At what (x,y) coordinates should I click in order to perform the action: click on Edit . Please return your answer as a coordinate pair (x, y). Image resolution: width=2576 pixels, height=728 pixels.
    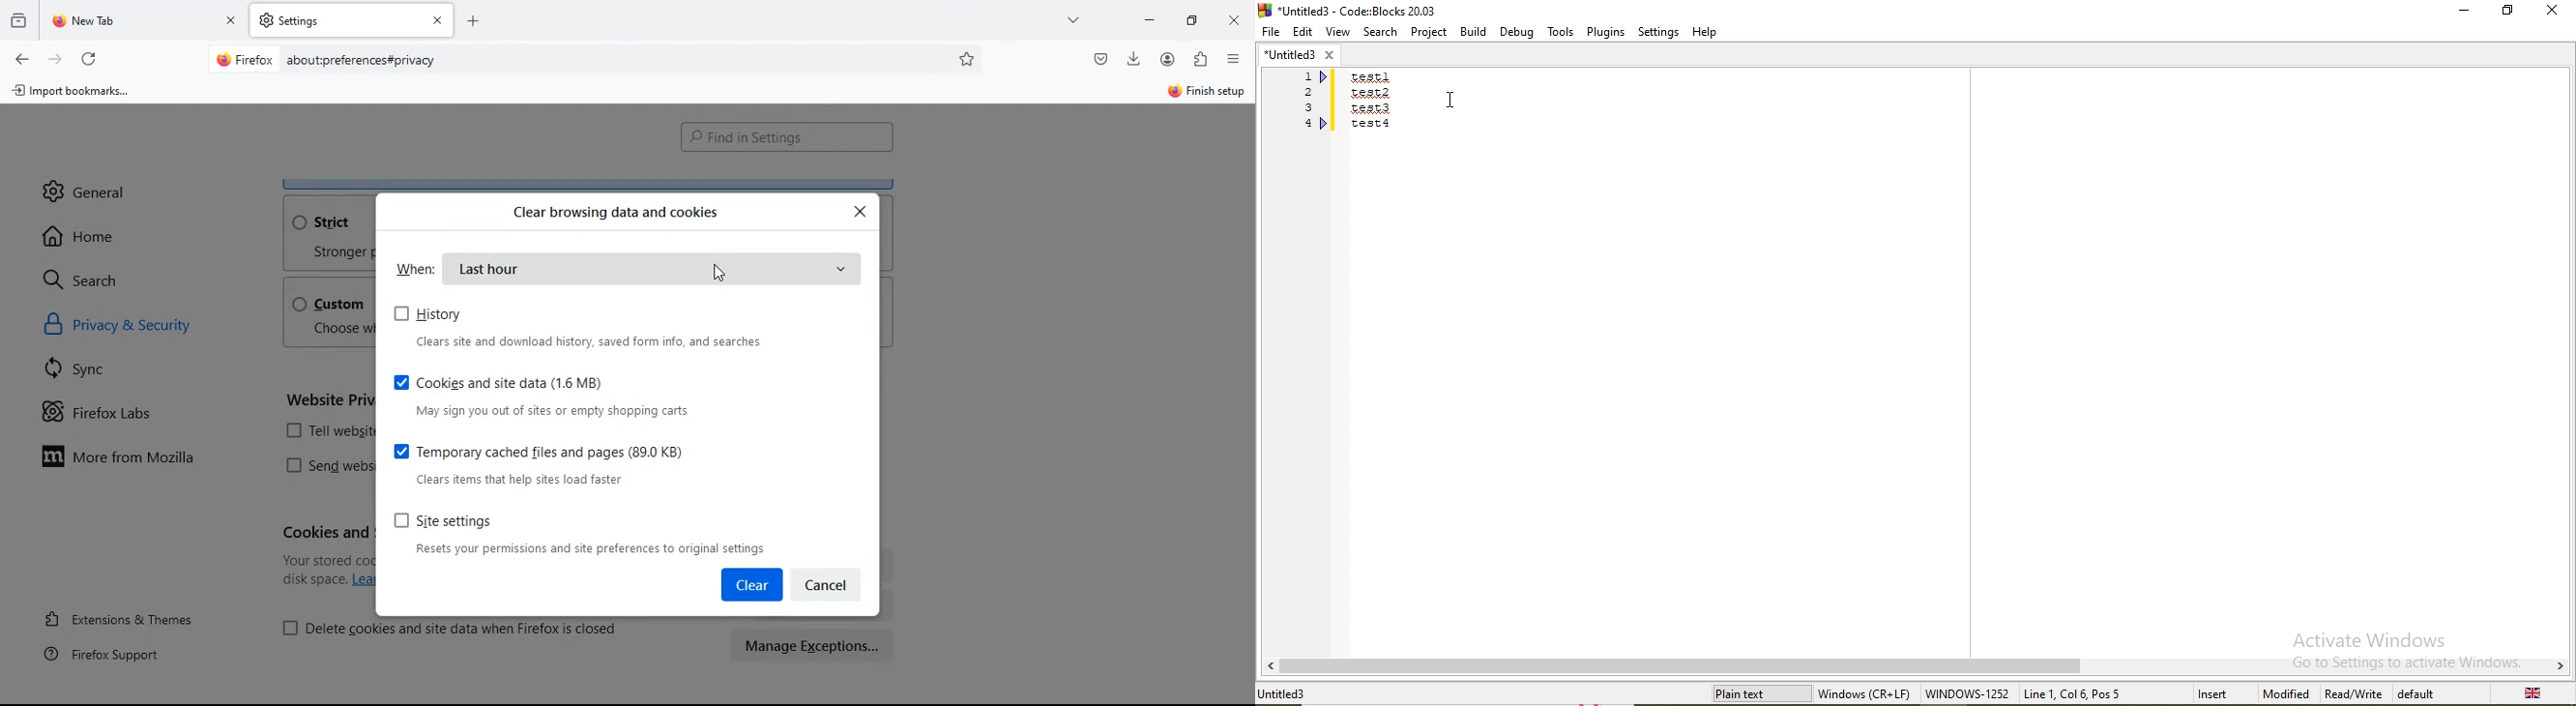
    Looking at the image, I should click on (1301, 30).